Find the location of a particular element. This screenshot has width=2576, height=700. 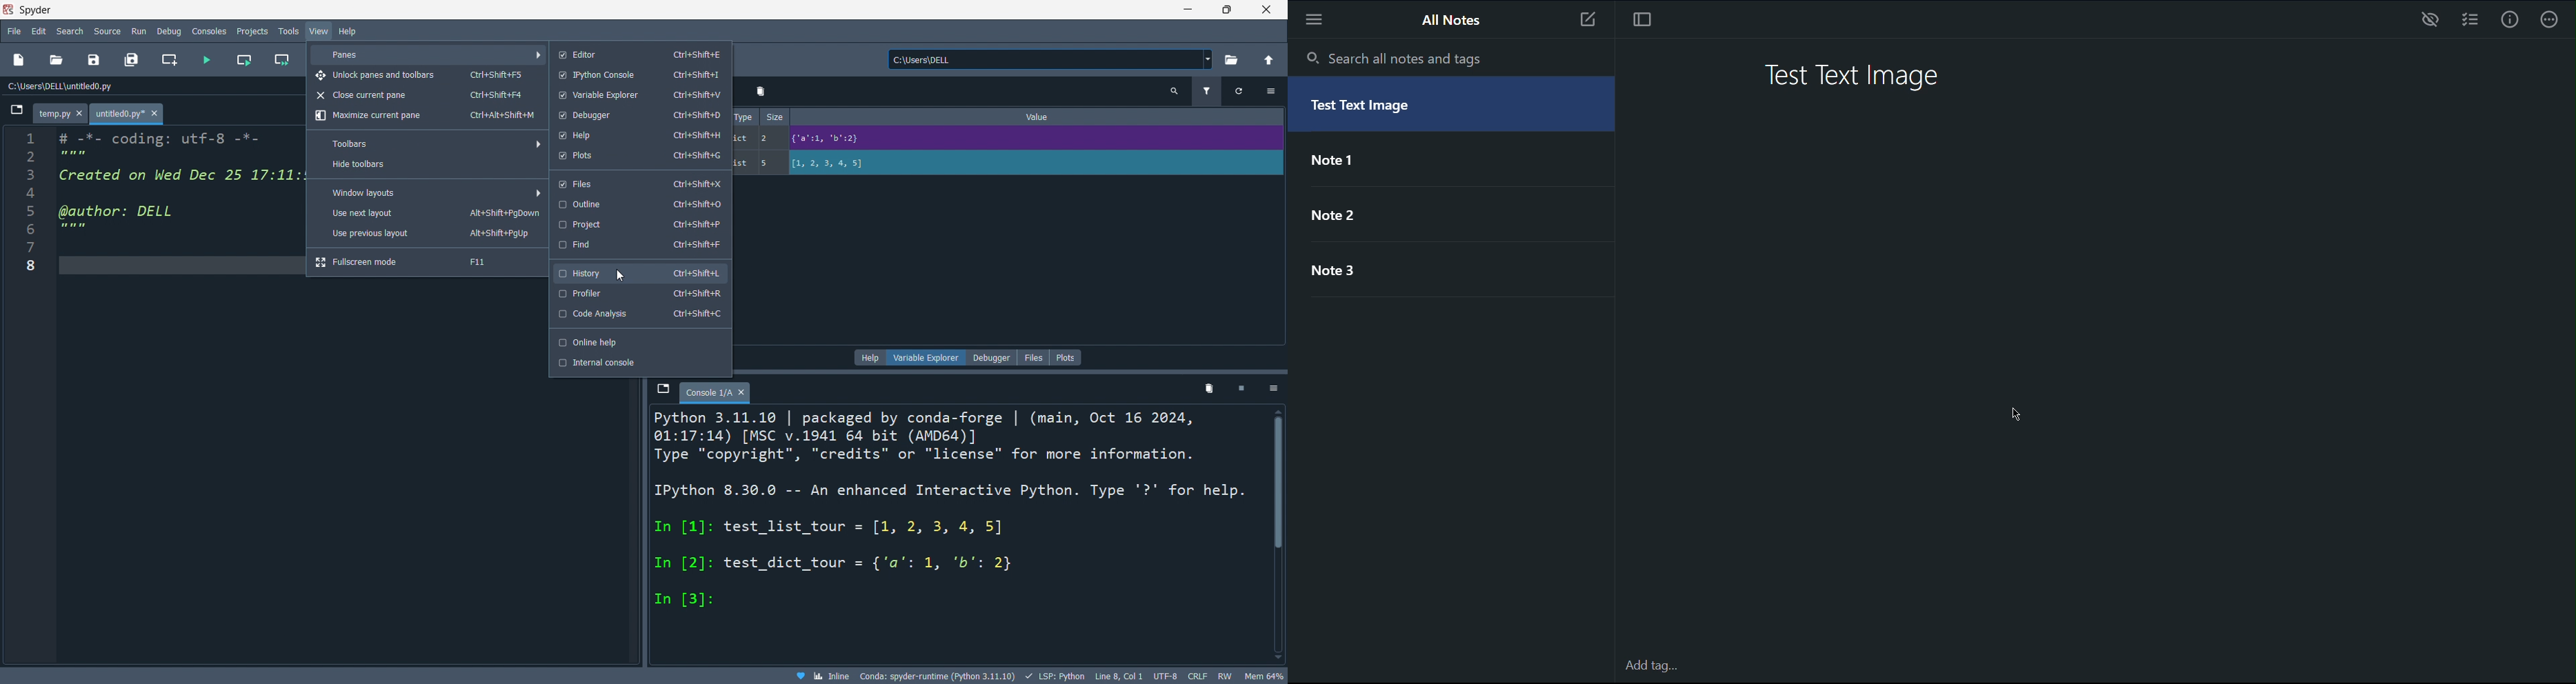

close current pane is located at coordinates (423, 97).